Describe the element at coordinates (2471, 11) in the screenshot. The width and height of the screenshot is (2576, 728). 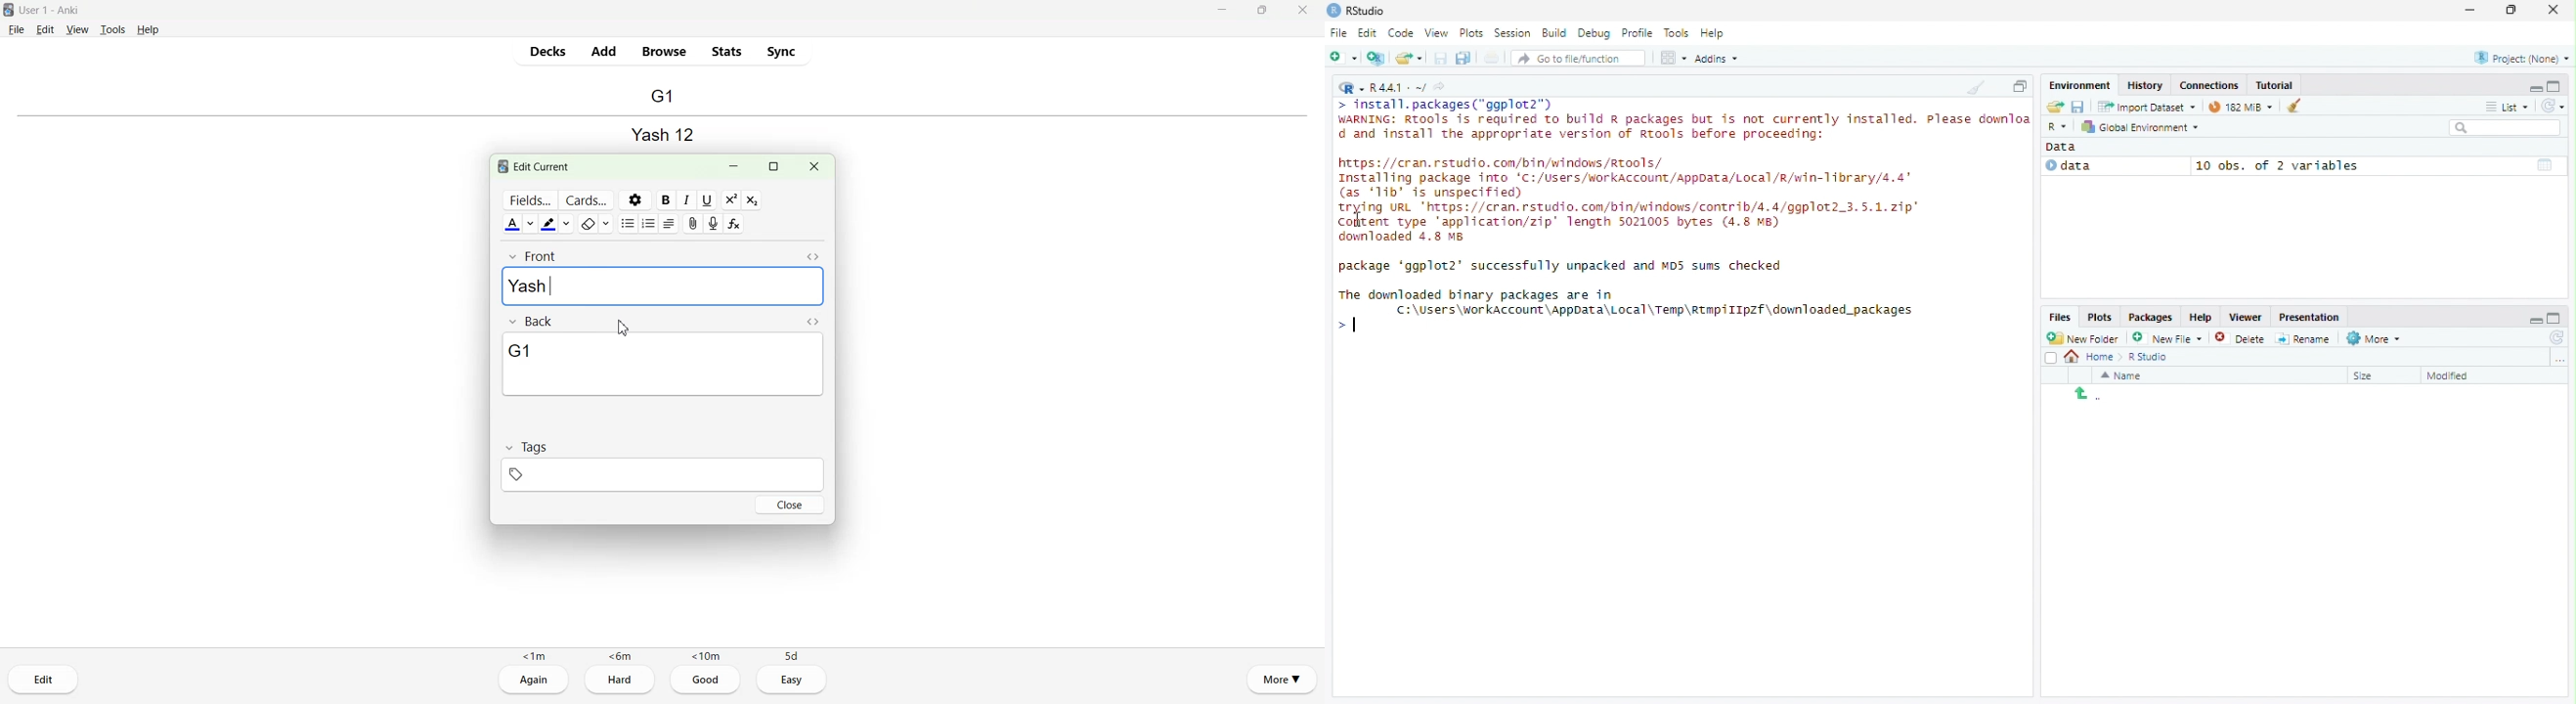
I see `minimize` at that location.